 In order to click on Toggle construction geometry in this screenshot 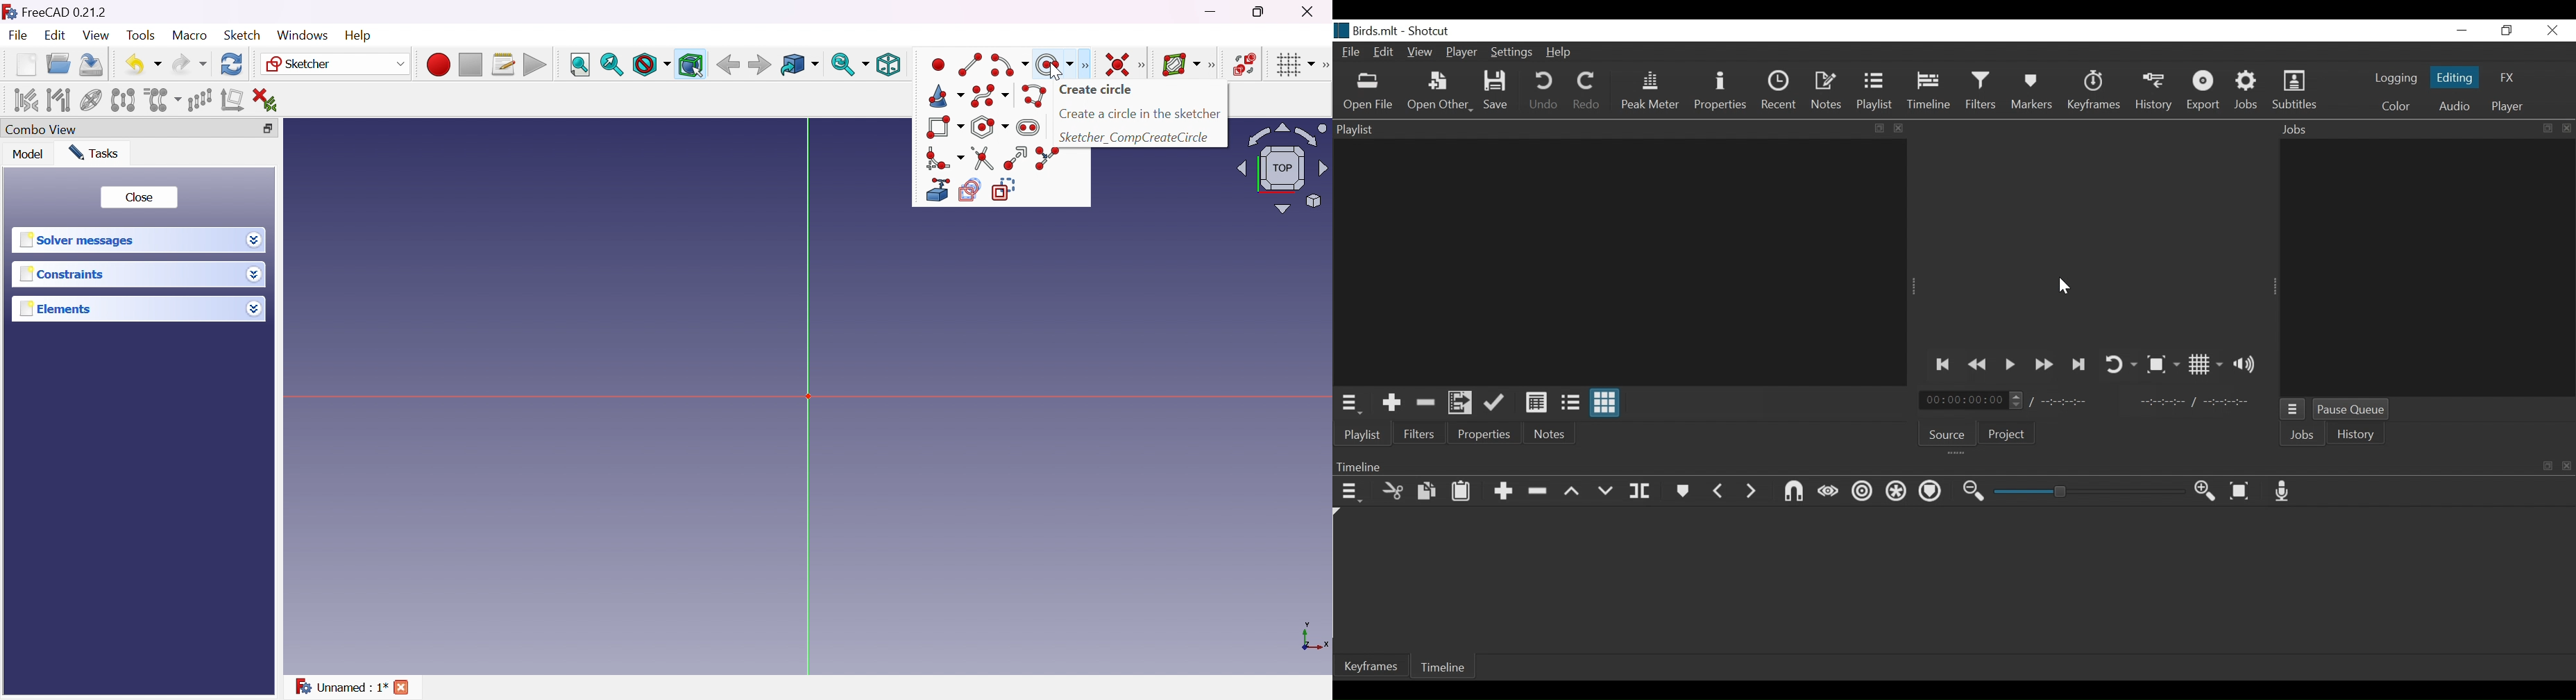, I will do `click(1008, 190)`.